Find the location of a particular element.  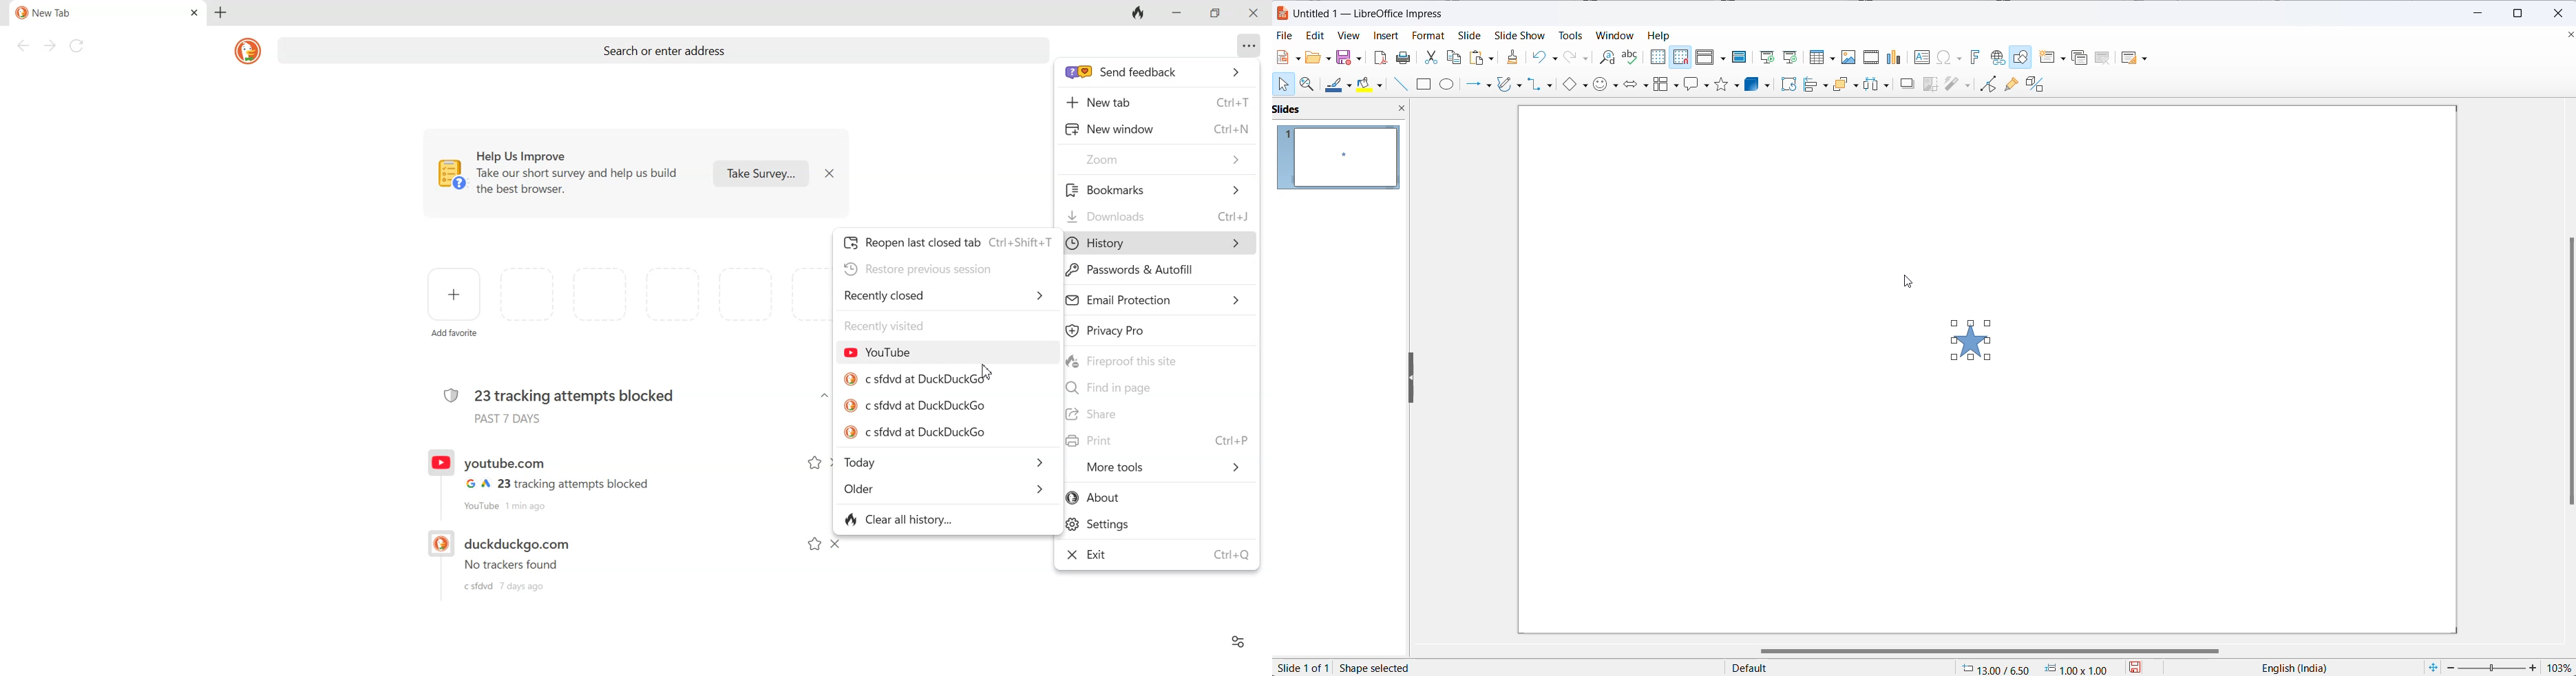

line is located at coordinates (1404, 84).